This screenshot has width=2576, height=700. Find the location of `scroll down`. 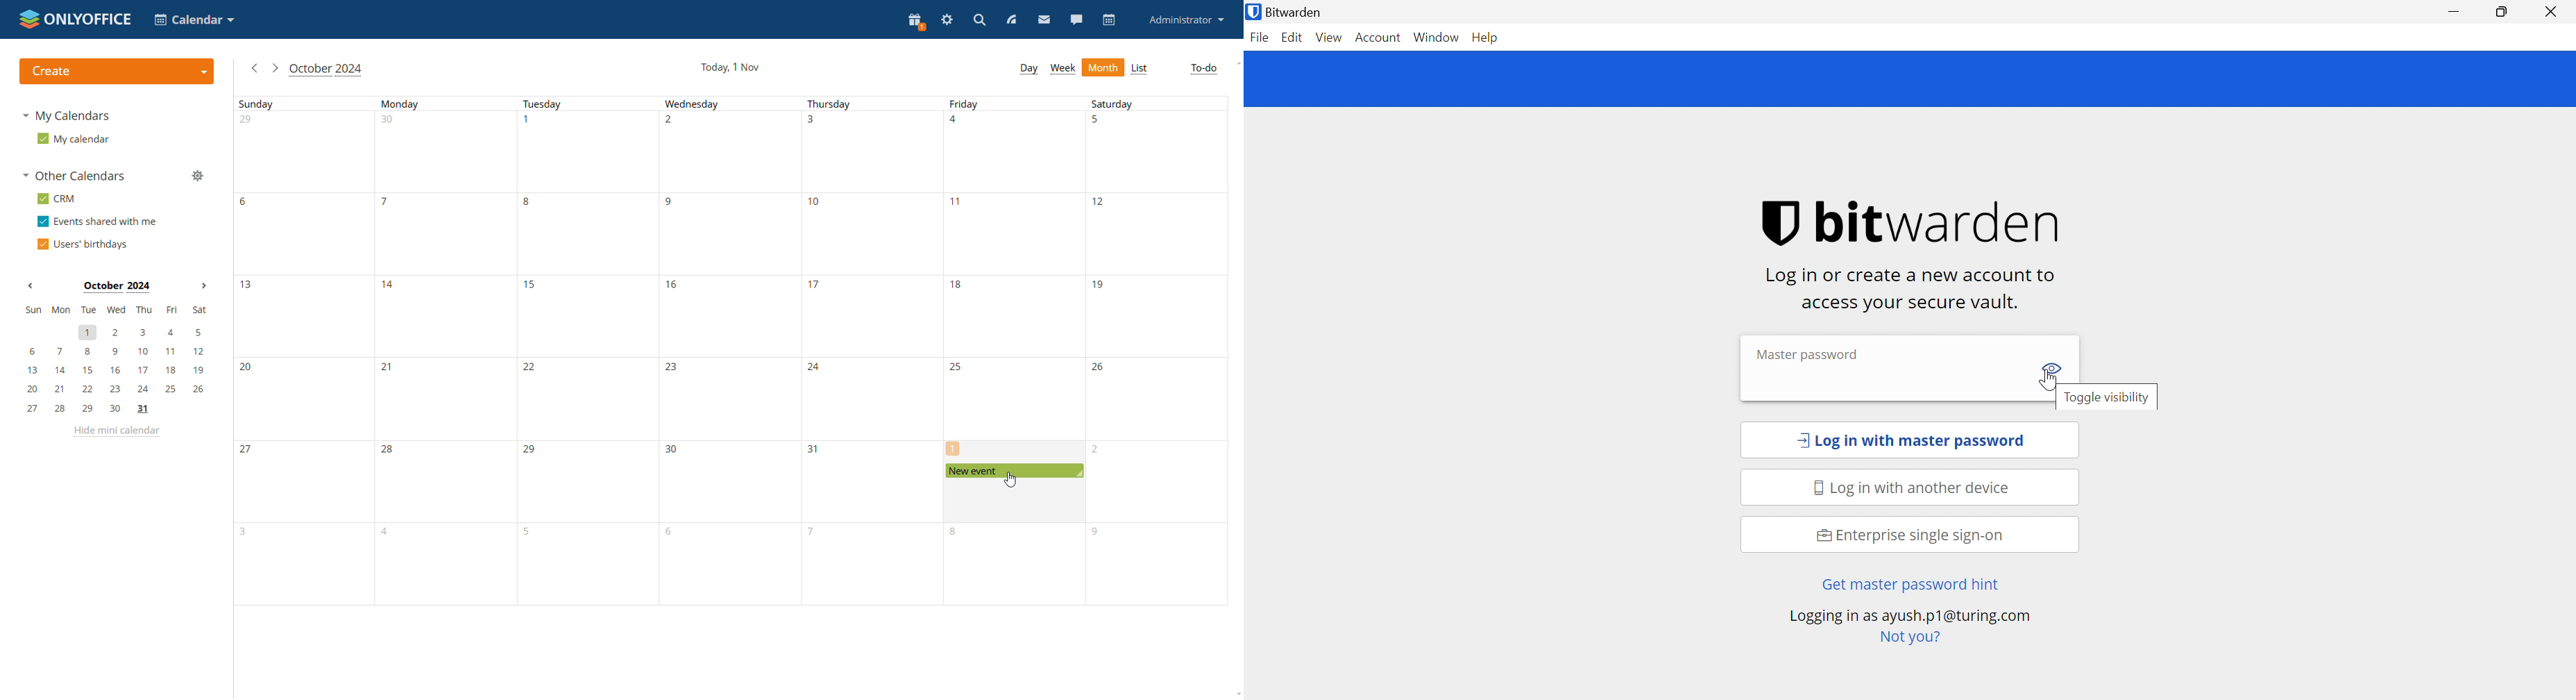

scroll down is located at coordinates (1240, 692).